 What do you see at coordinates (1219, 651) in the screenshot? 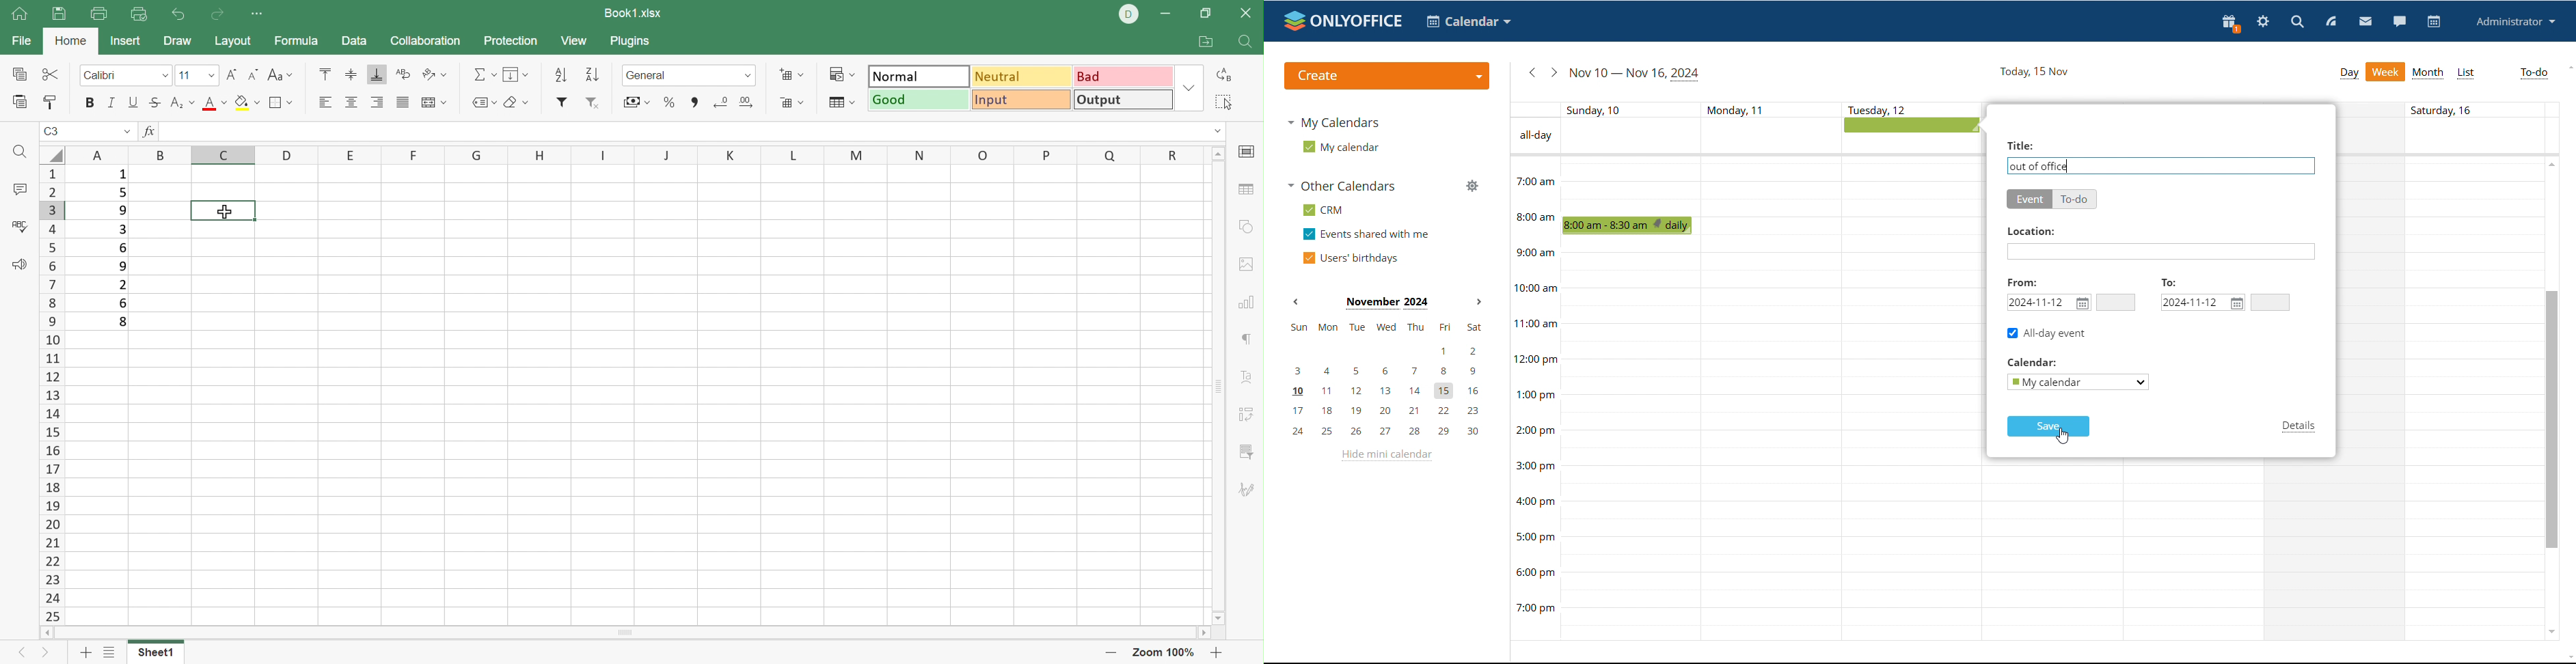
I see `Zoom out` at bounding box center [1219, 651].